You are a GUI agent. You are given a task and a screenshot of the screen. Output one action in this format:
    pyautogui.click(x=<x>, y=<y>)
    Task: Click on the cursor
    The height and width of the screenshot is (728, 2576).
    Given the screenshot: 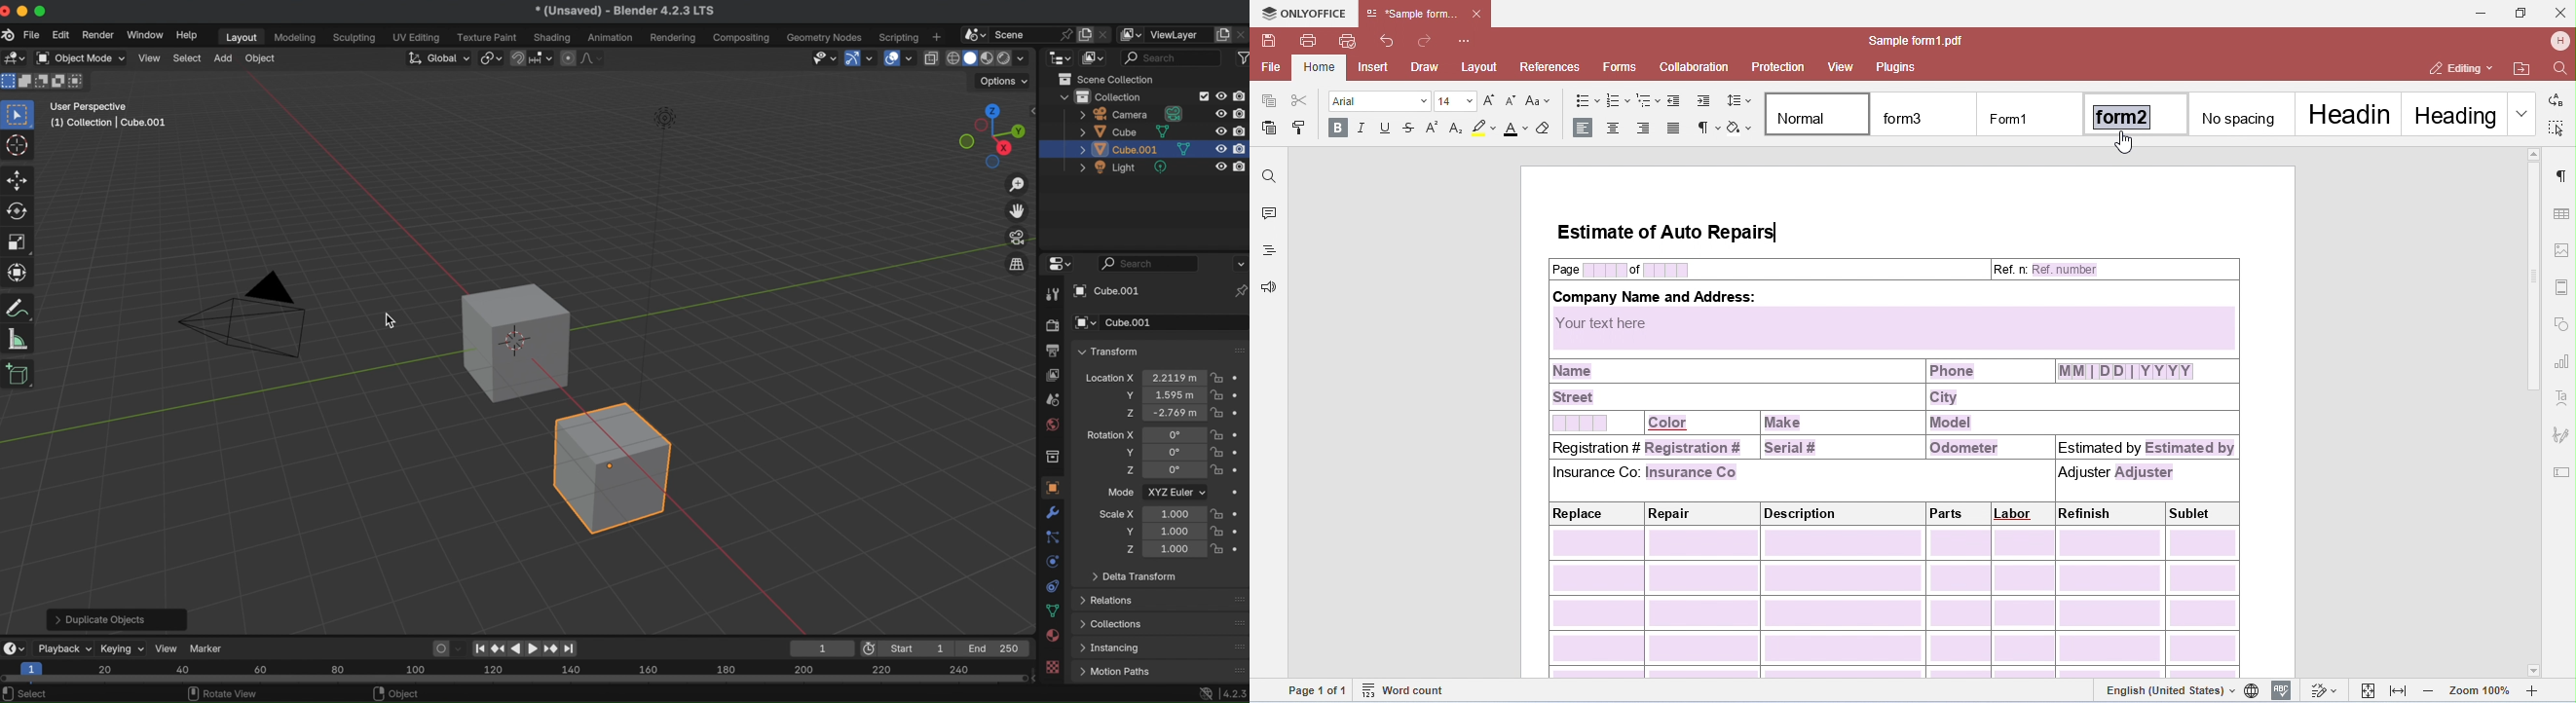 What is the action you would take?
    pyautogui.click(x=18, y=146)
    